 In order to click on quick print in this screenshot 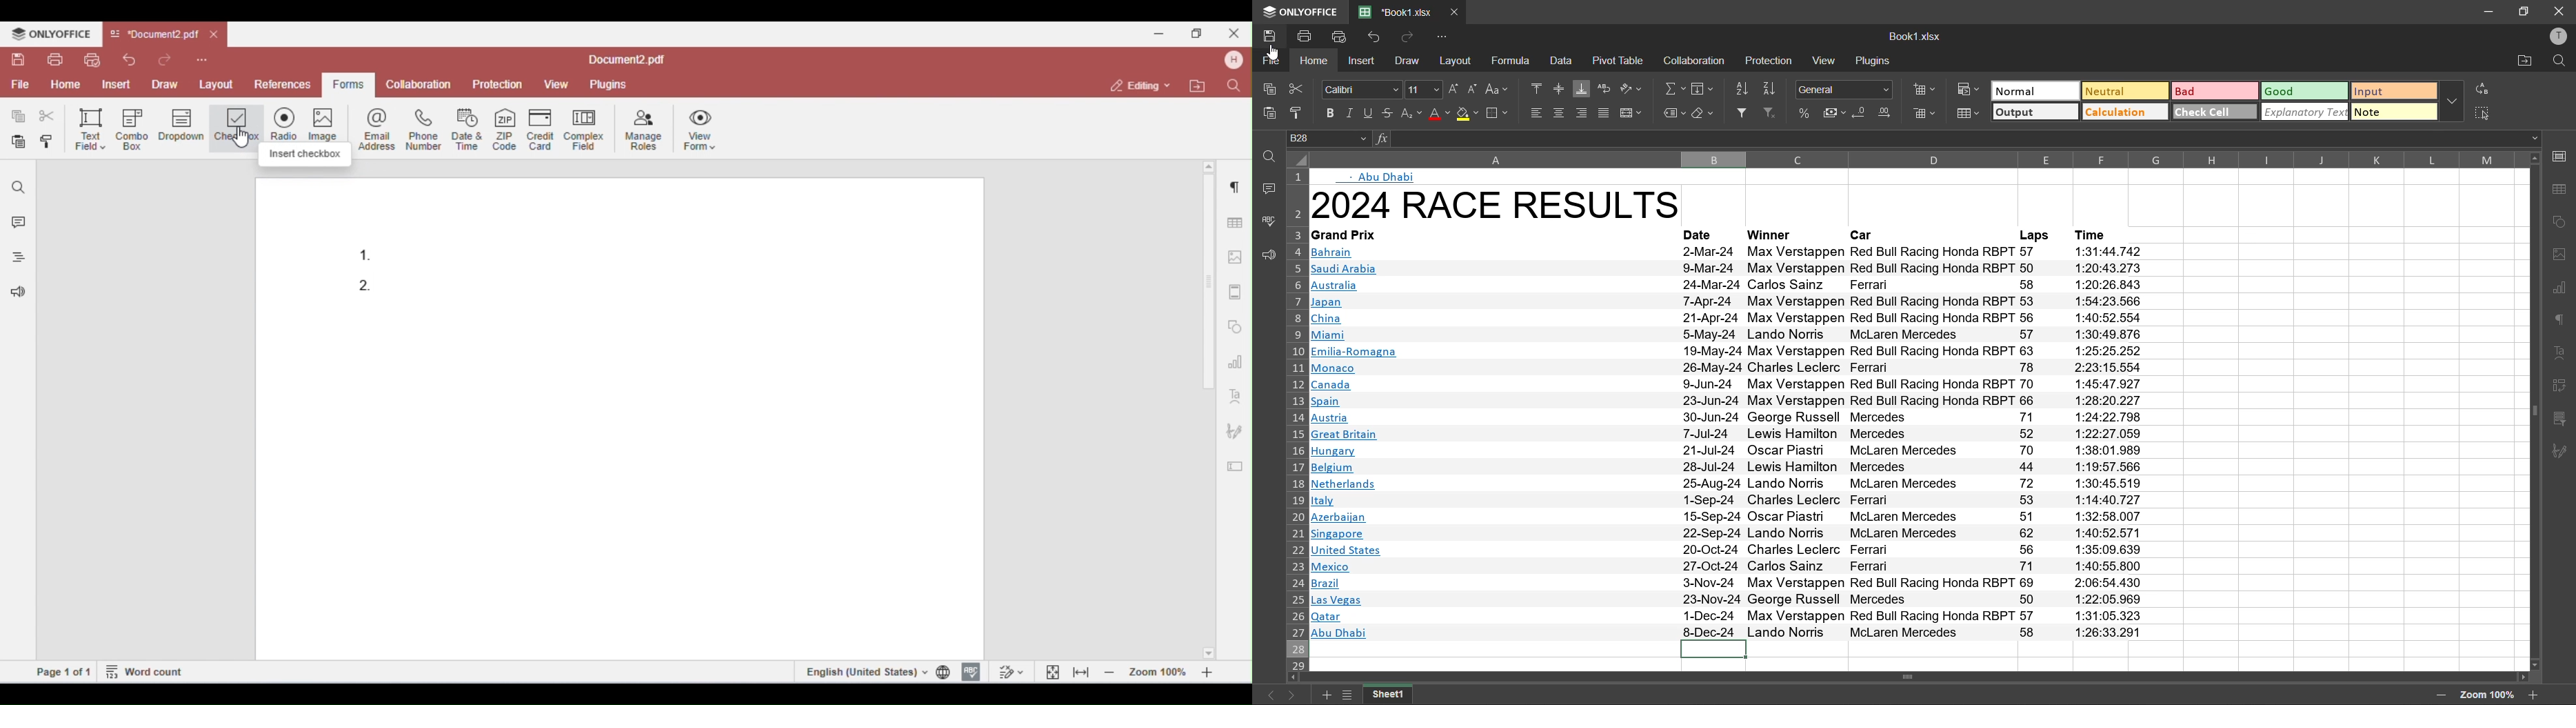, I will do `click(1343, 38)`.